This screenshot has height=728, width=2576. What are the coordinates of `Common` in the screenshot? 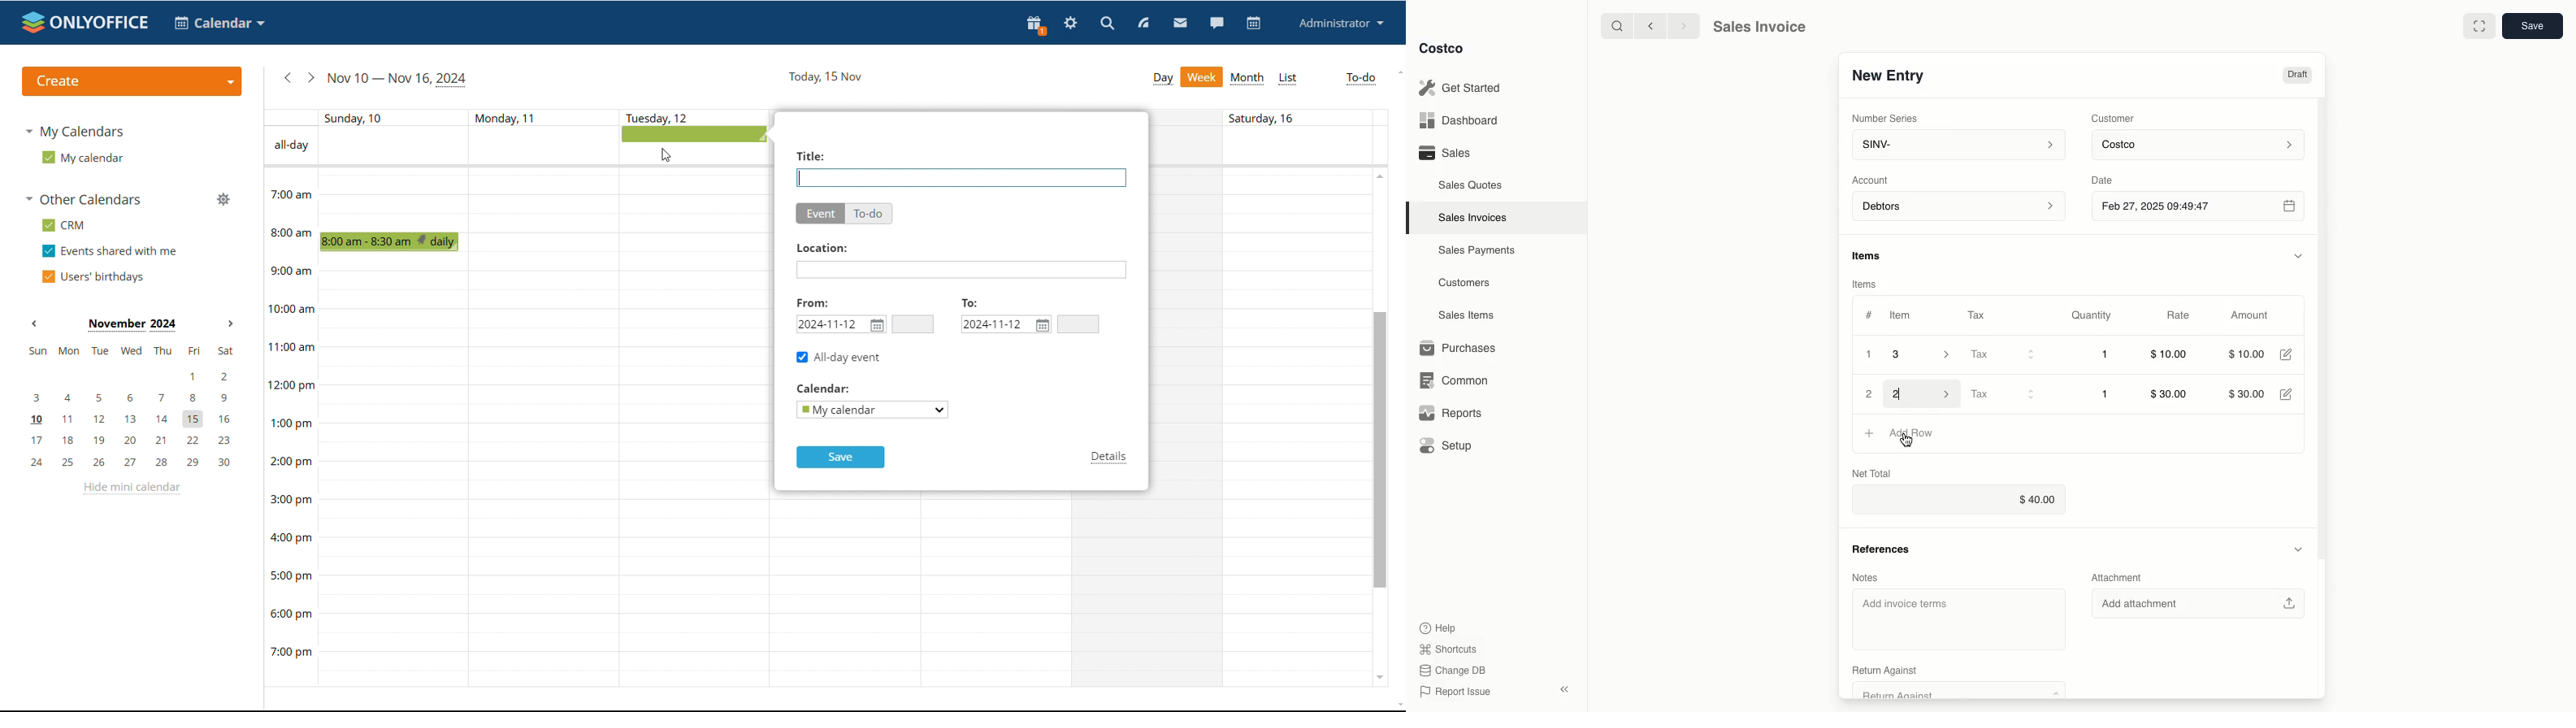 It's located at (1451, 379).